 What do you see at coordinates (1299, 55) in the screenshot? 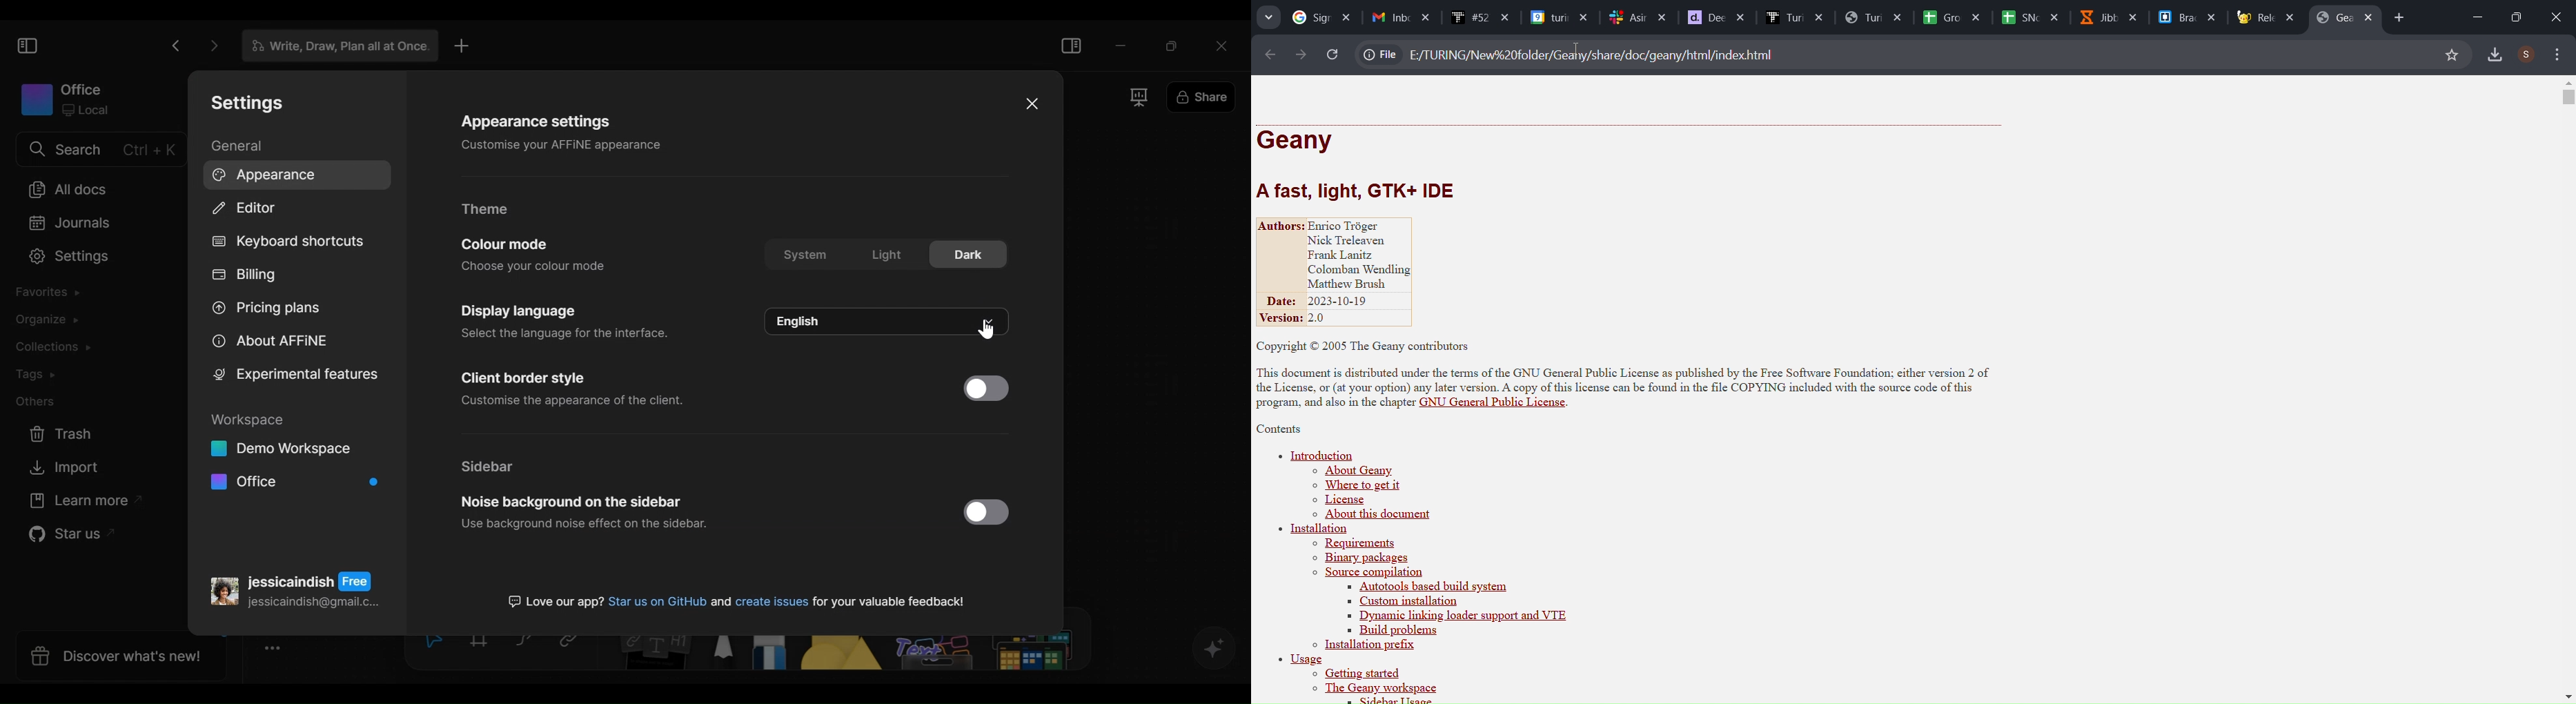
I see `next` at bounding box center [1299, 55].